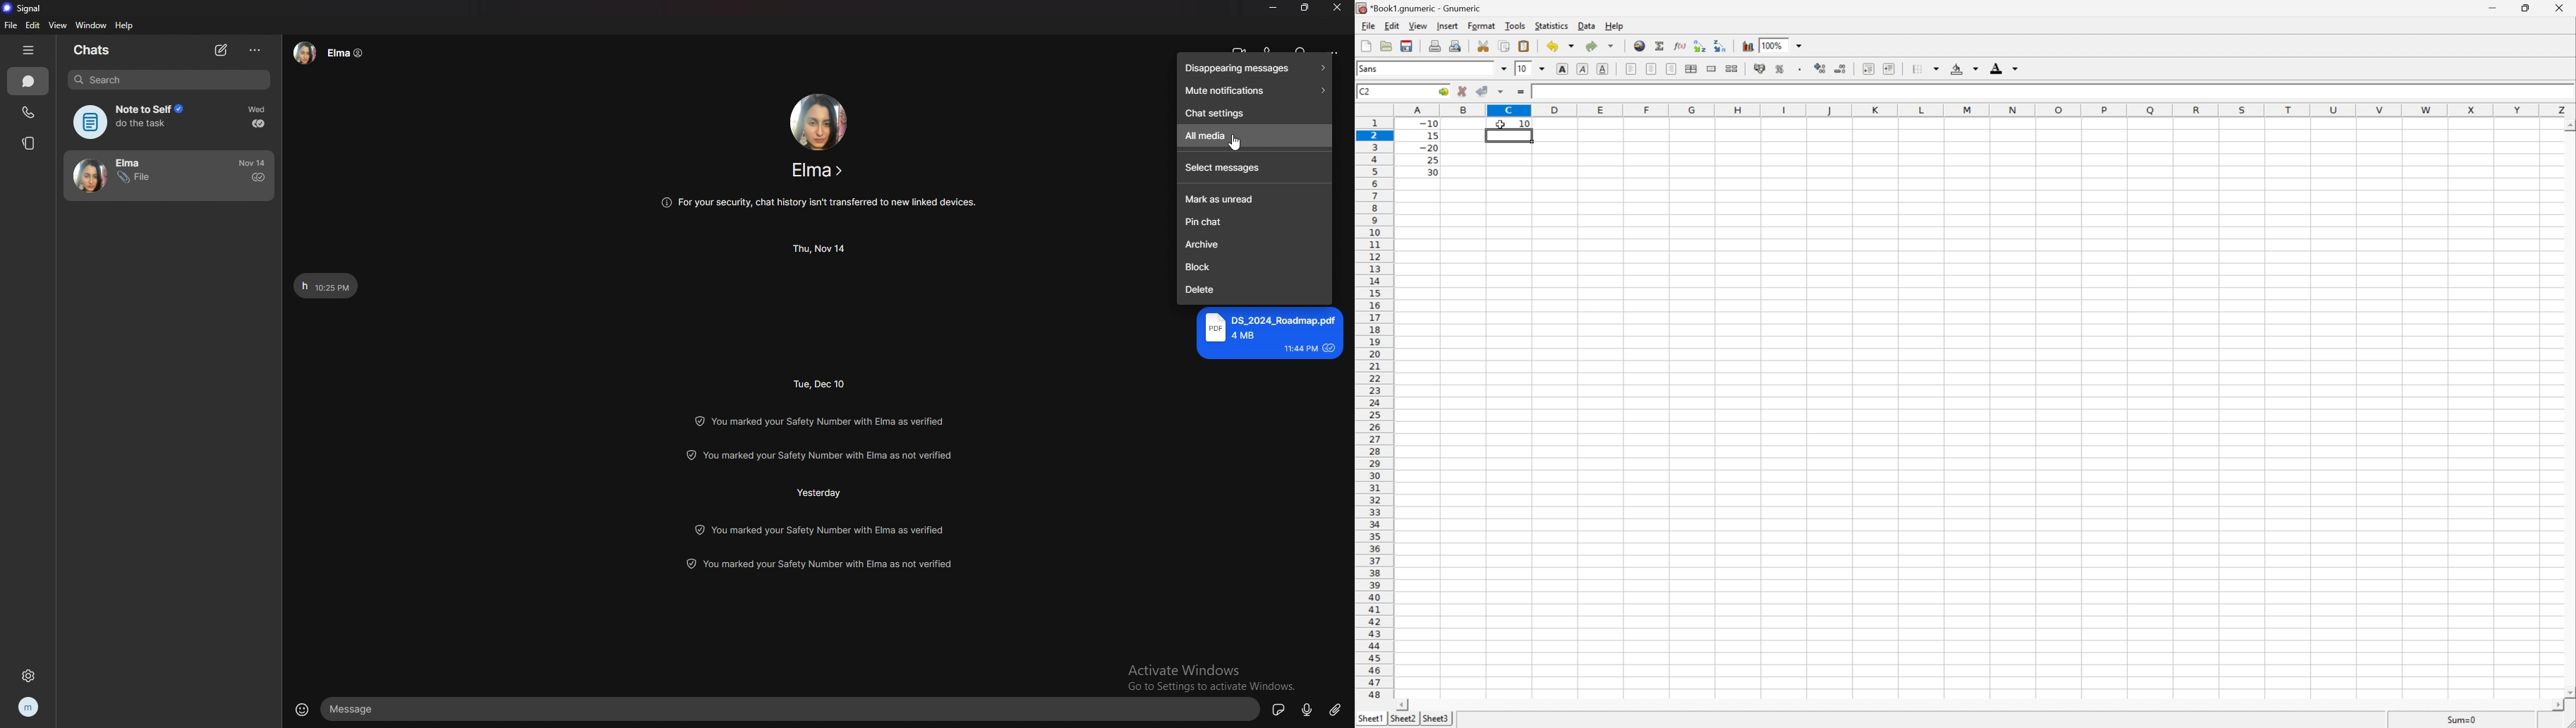  I want to click on Data, so click(1589, 27).